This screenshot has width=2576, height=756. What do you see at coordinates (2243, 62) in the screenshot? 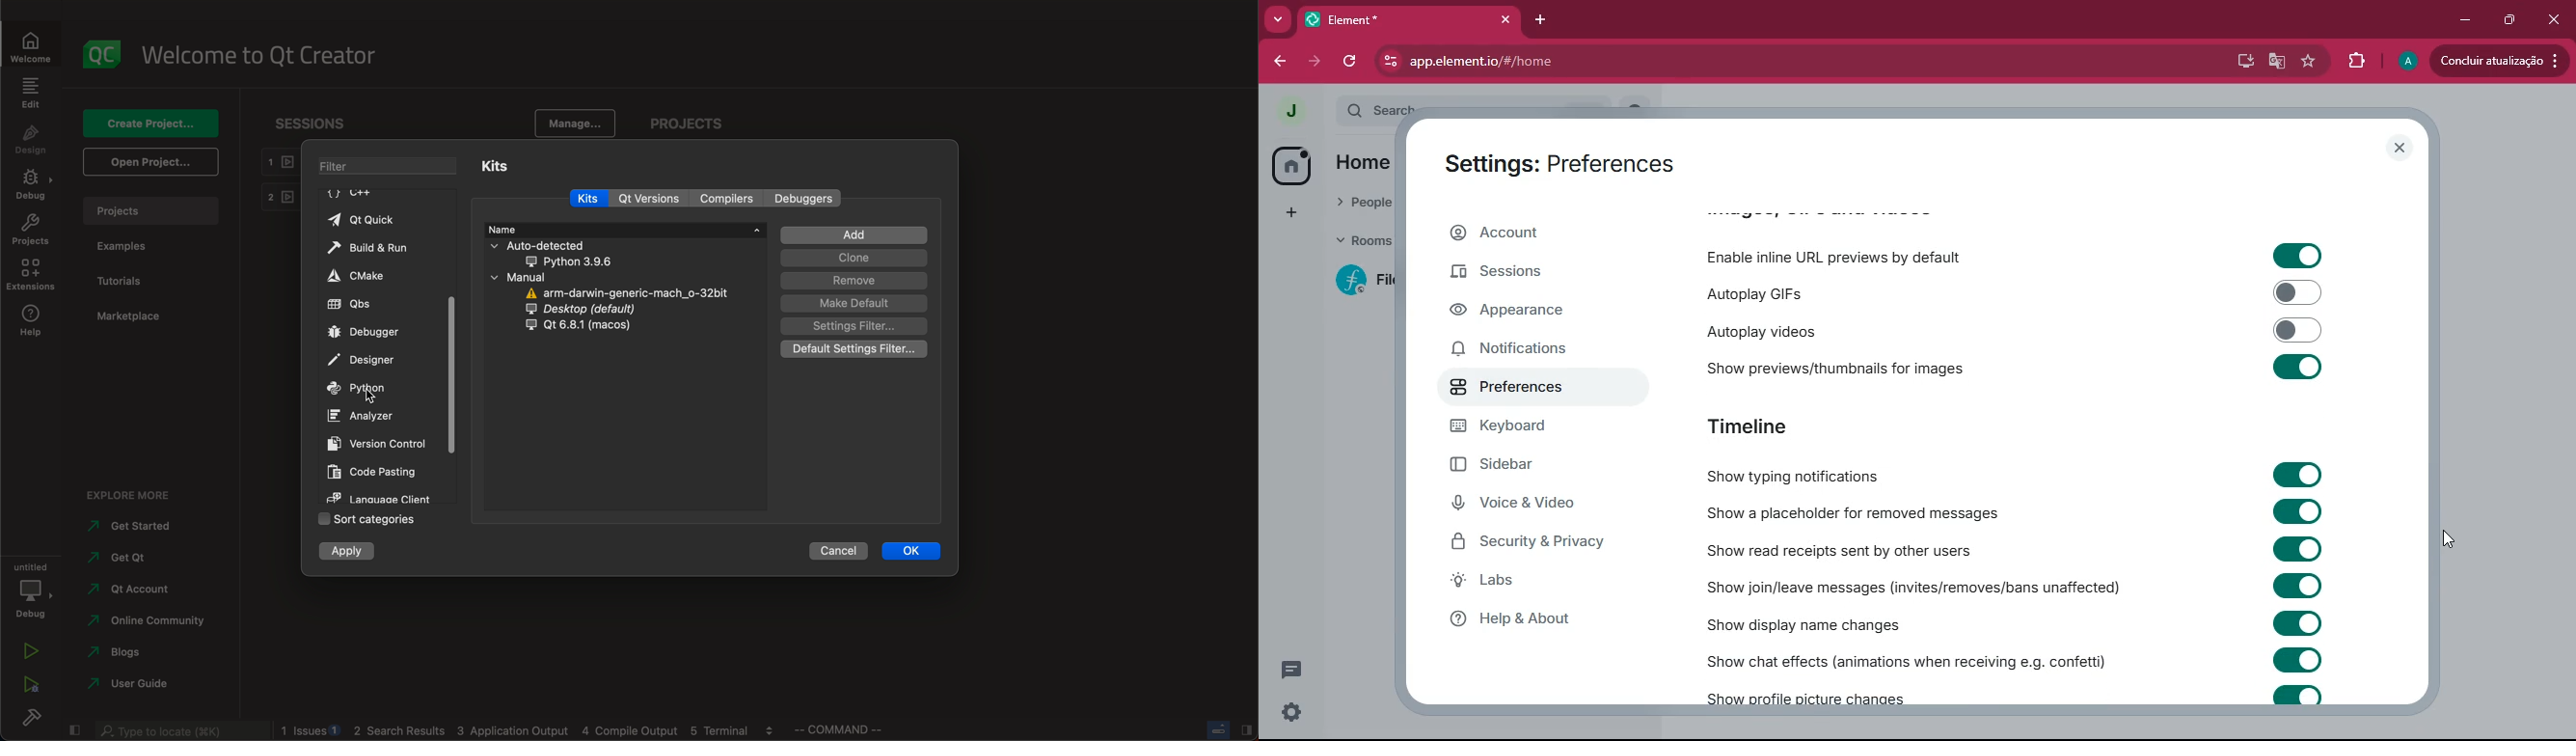
I see `desktop` at bounding box center [2243, 62].